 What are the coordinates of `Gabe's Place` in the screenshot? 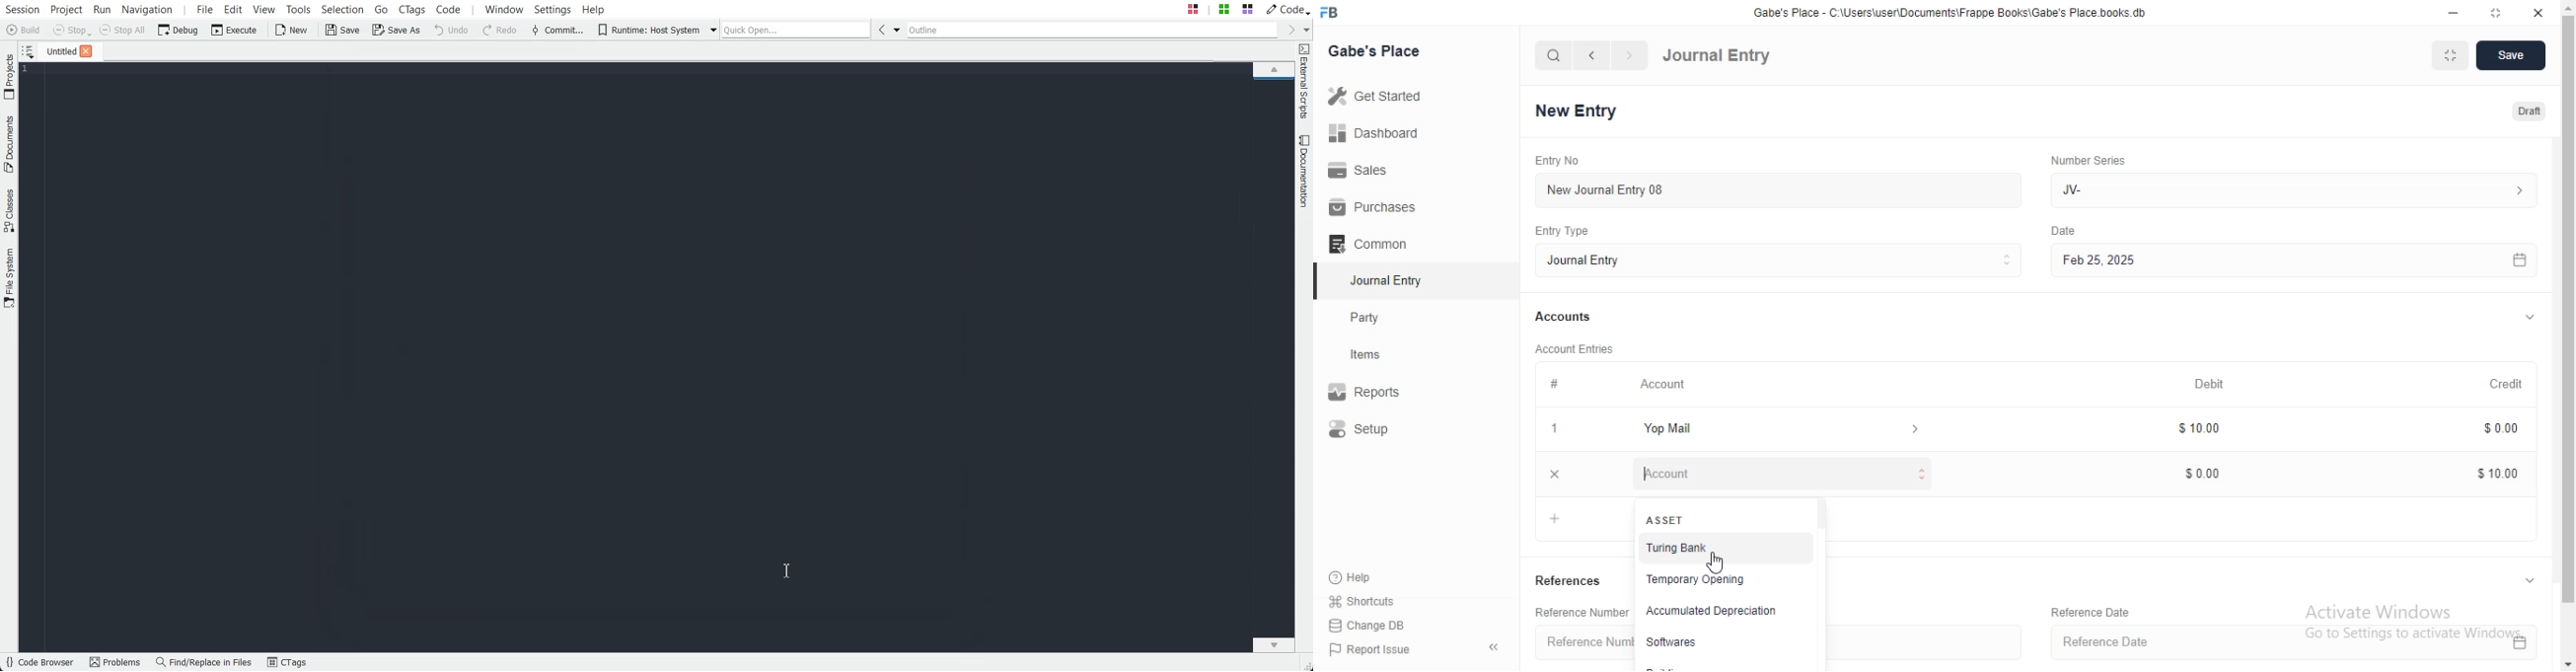 It's located at (1373, 51).